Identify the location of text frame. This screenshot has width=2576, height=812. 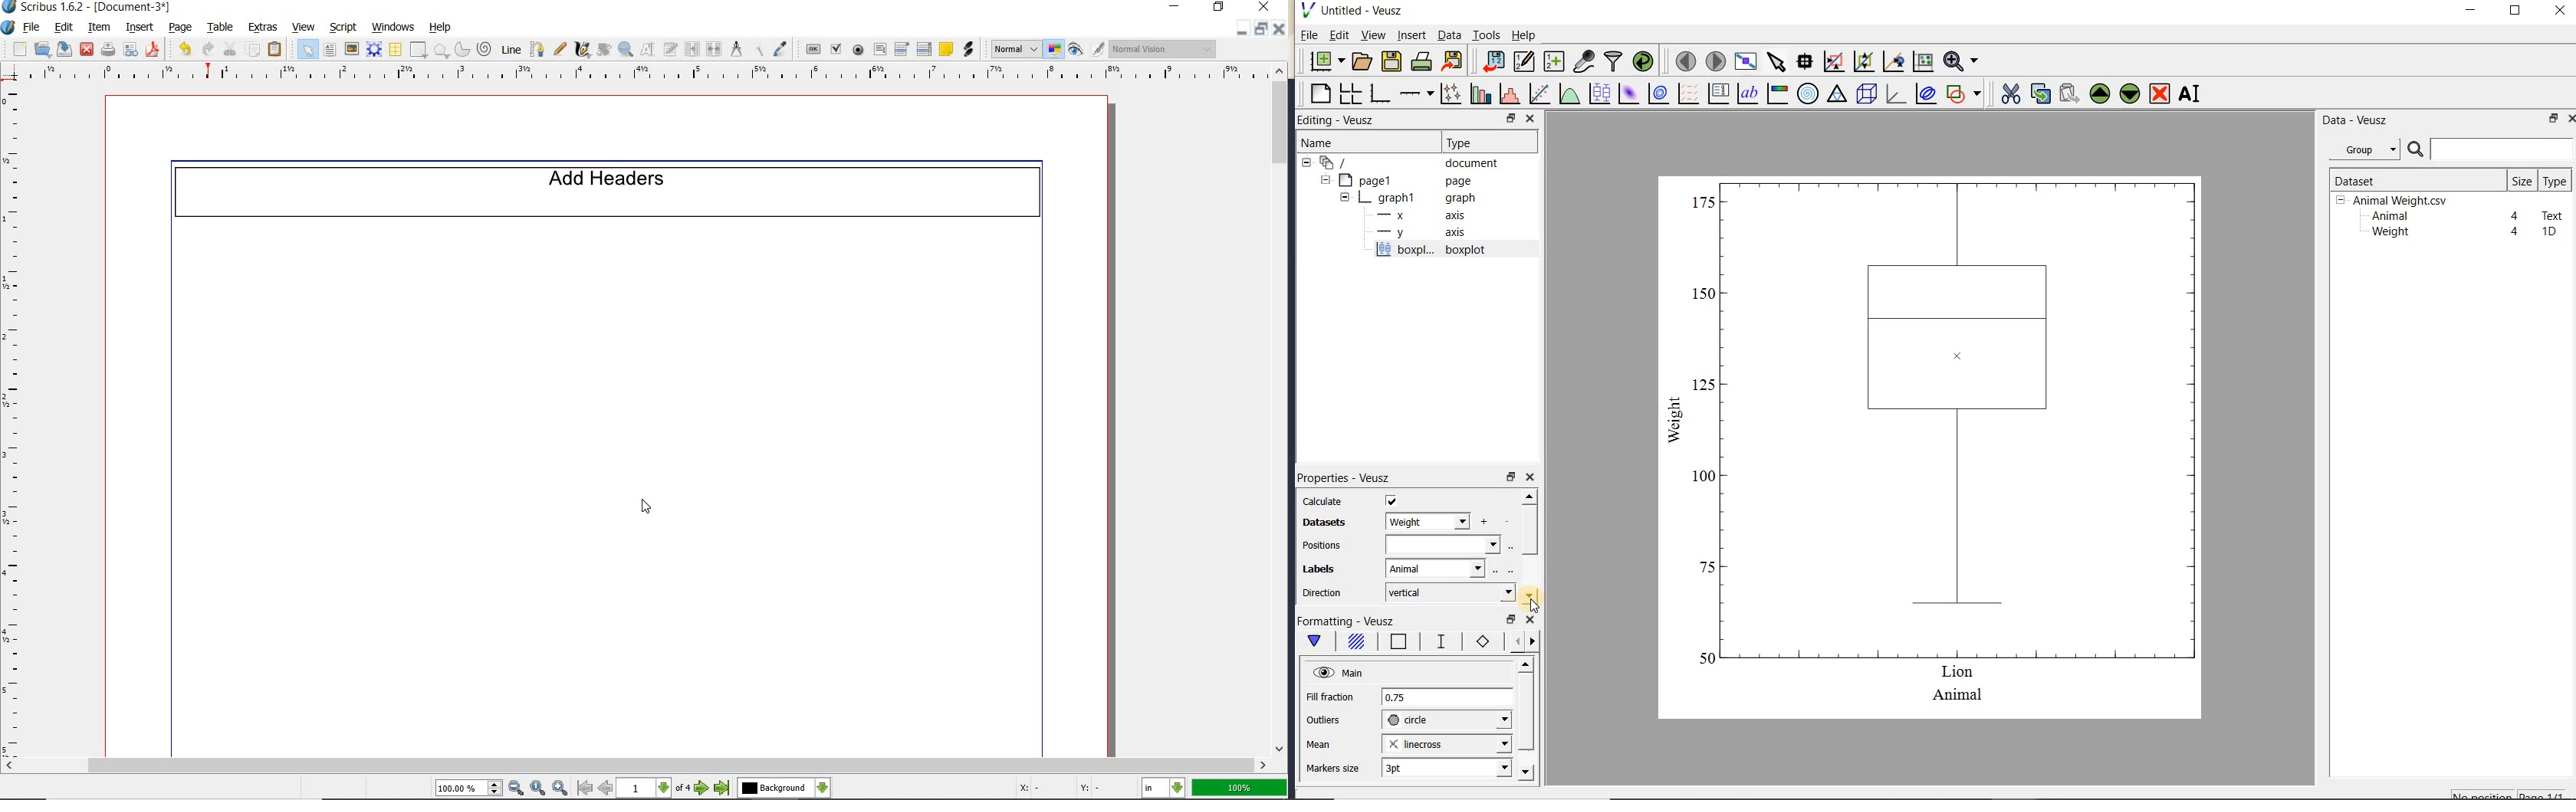
(329, 50).